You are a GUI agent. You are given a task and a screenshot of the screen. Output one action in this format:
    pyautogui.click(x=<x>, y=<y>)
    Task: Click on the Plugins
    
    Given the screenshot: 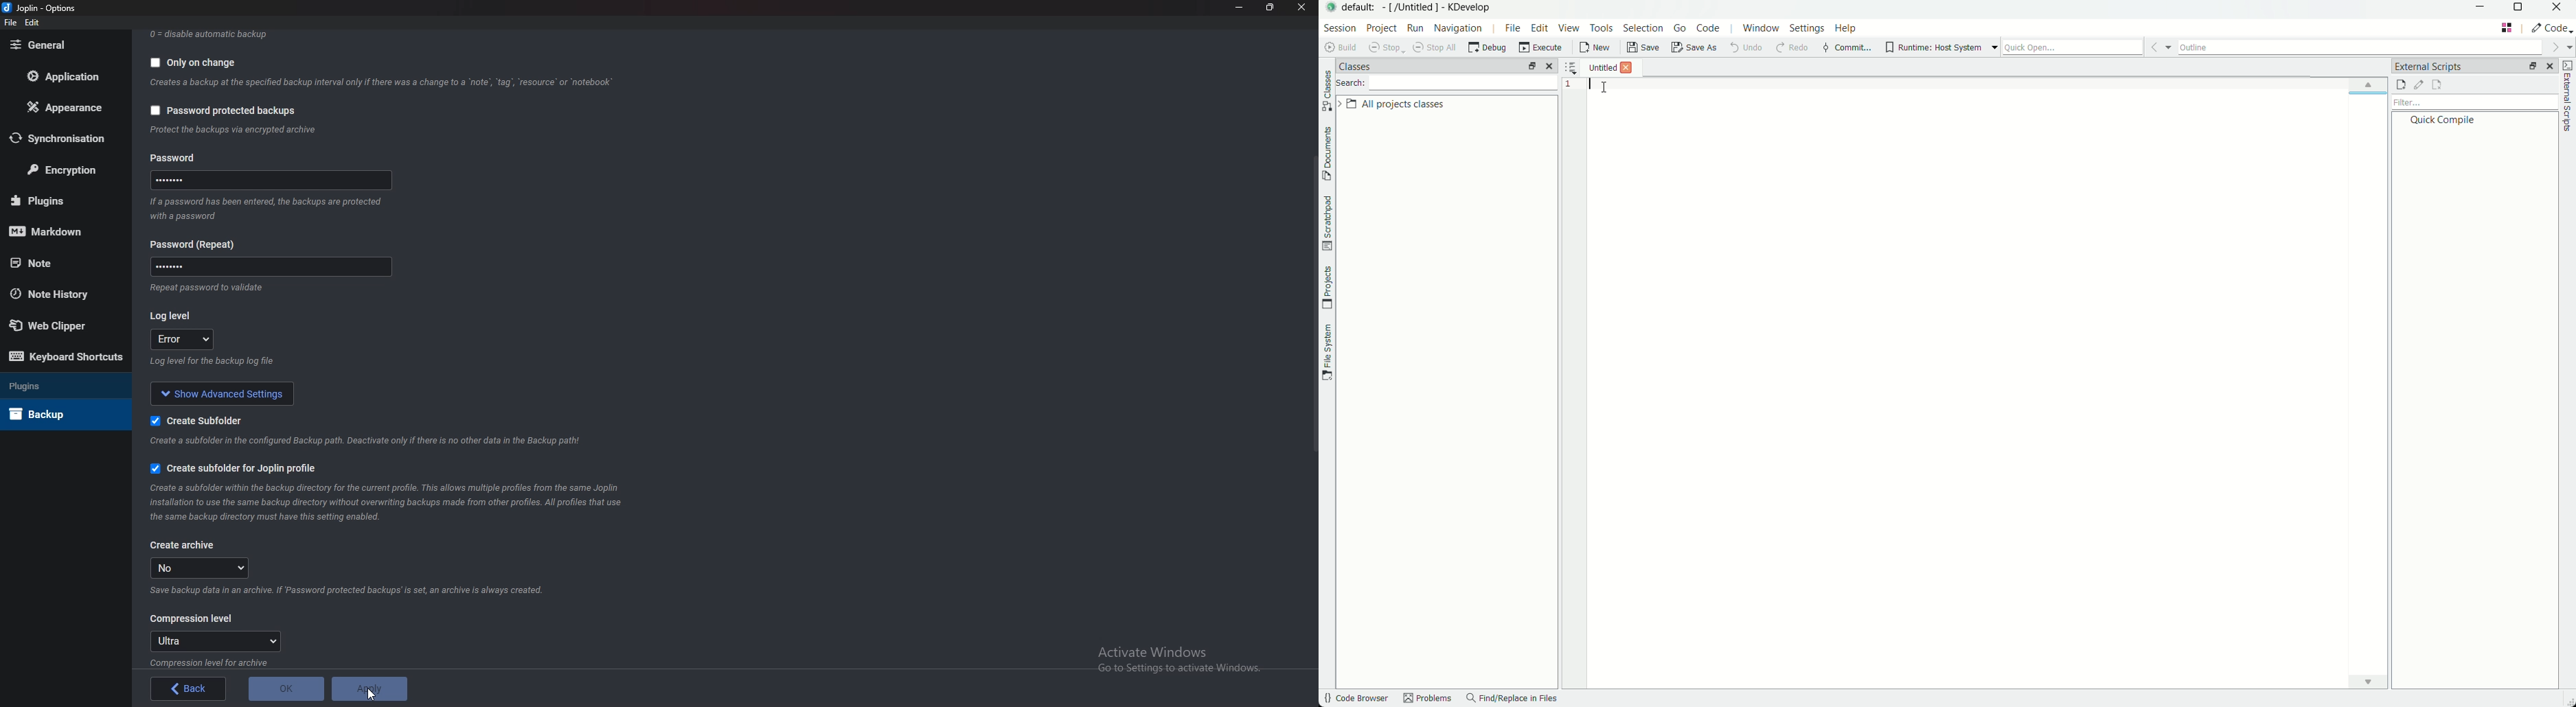 What is the action you would take?
    pyautogui.click(x=62, y=200)
    